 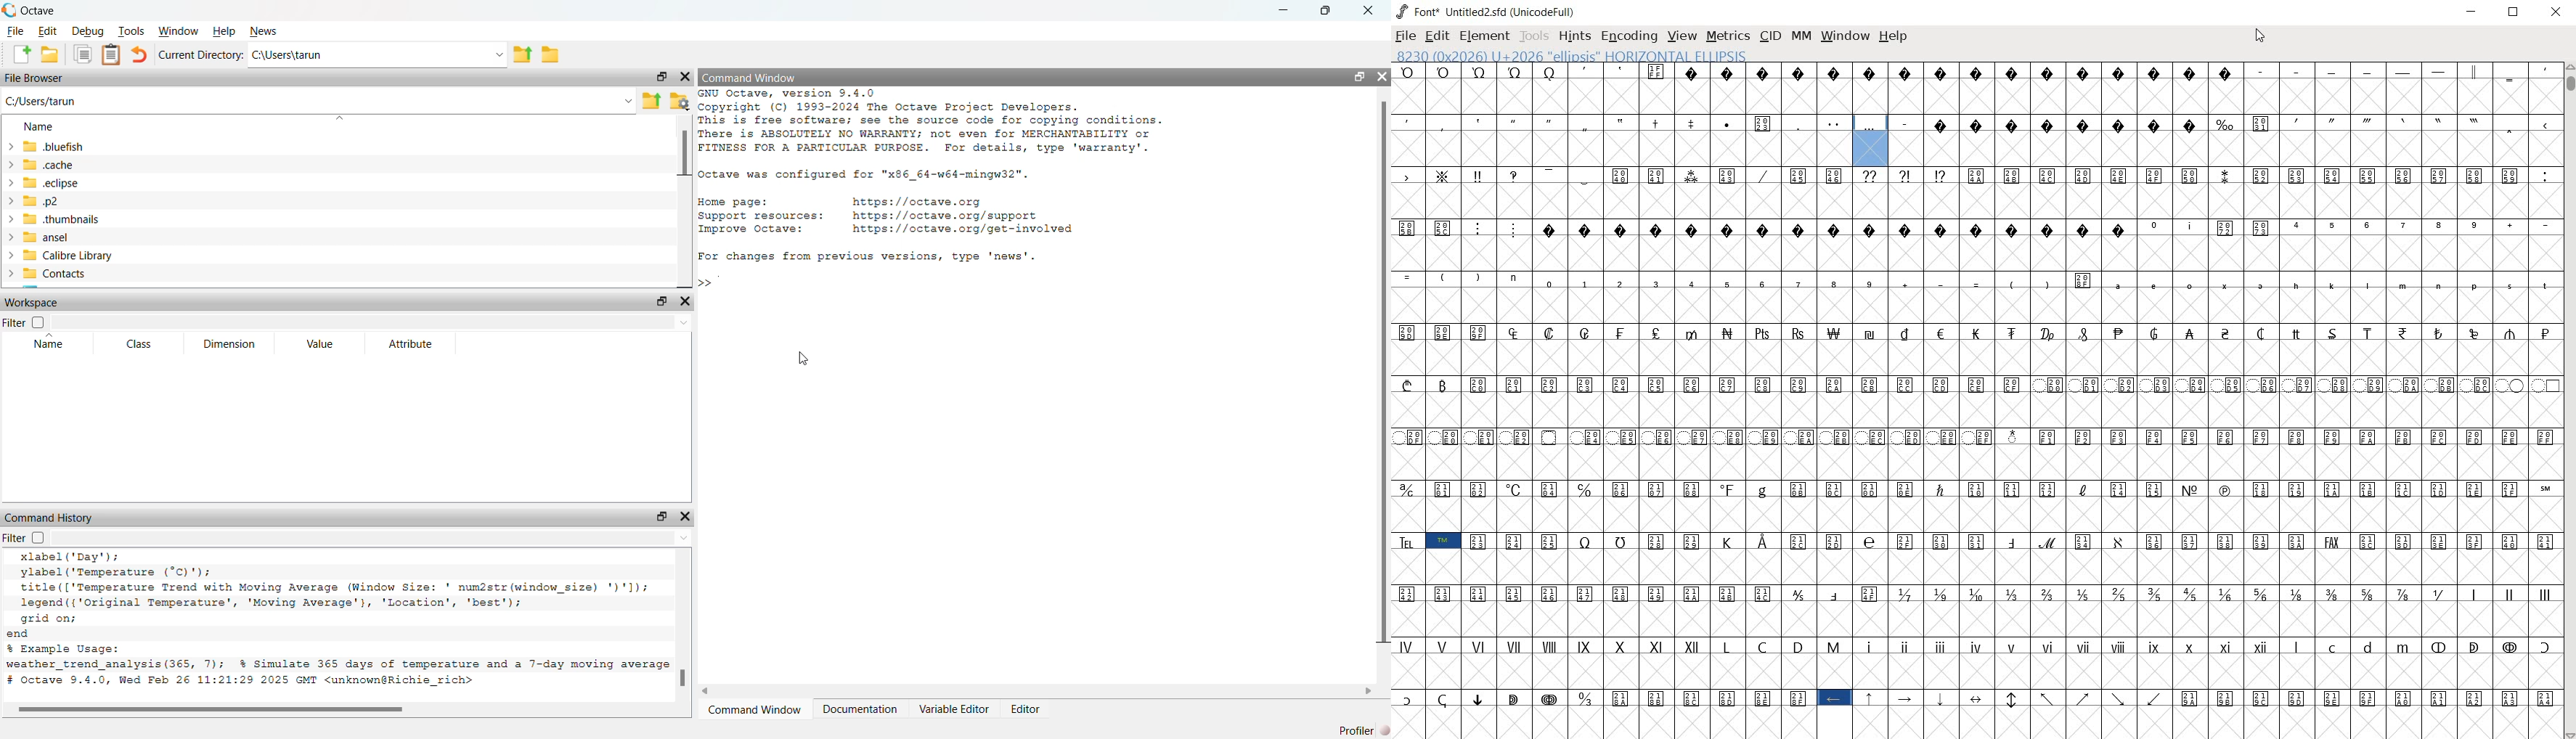 What do you see at coordinates (417, 345) in the screenshot?
I see `Attribute` at bounding box center [417, 345].